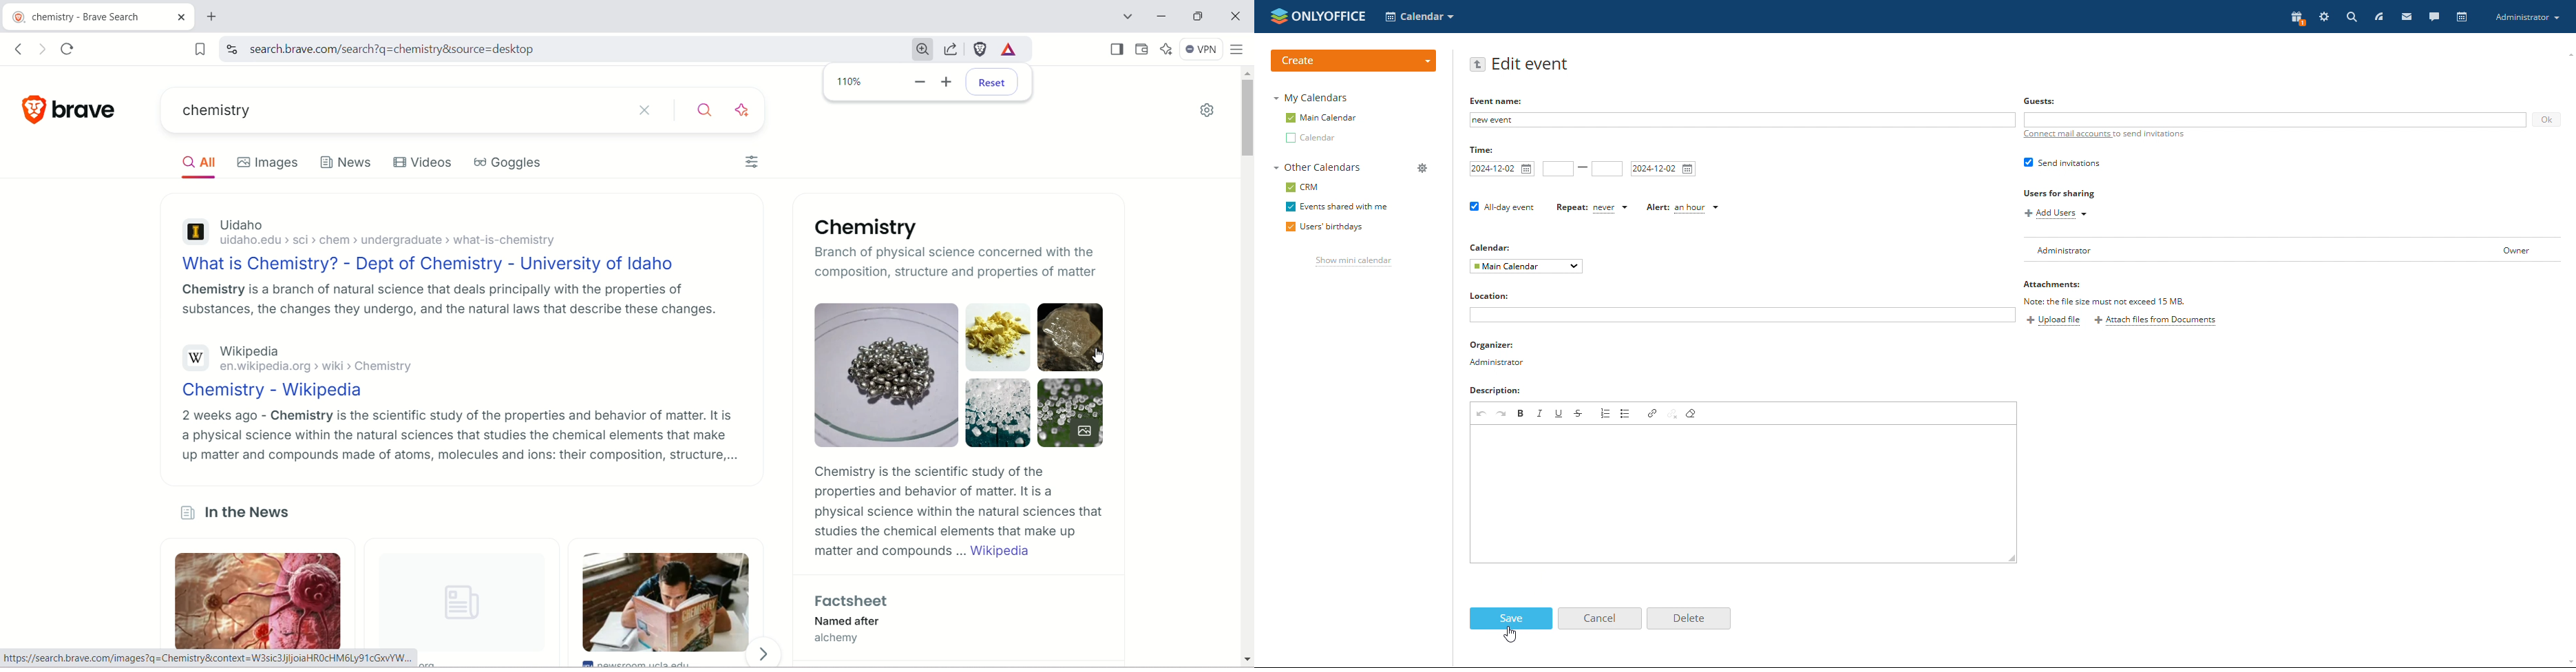 This screenshot has width=2576, height=672. What do you see at coordinates (858, 81) in the screenshot?
I see `110% zoomed in` at bounding box center [858, 81].